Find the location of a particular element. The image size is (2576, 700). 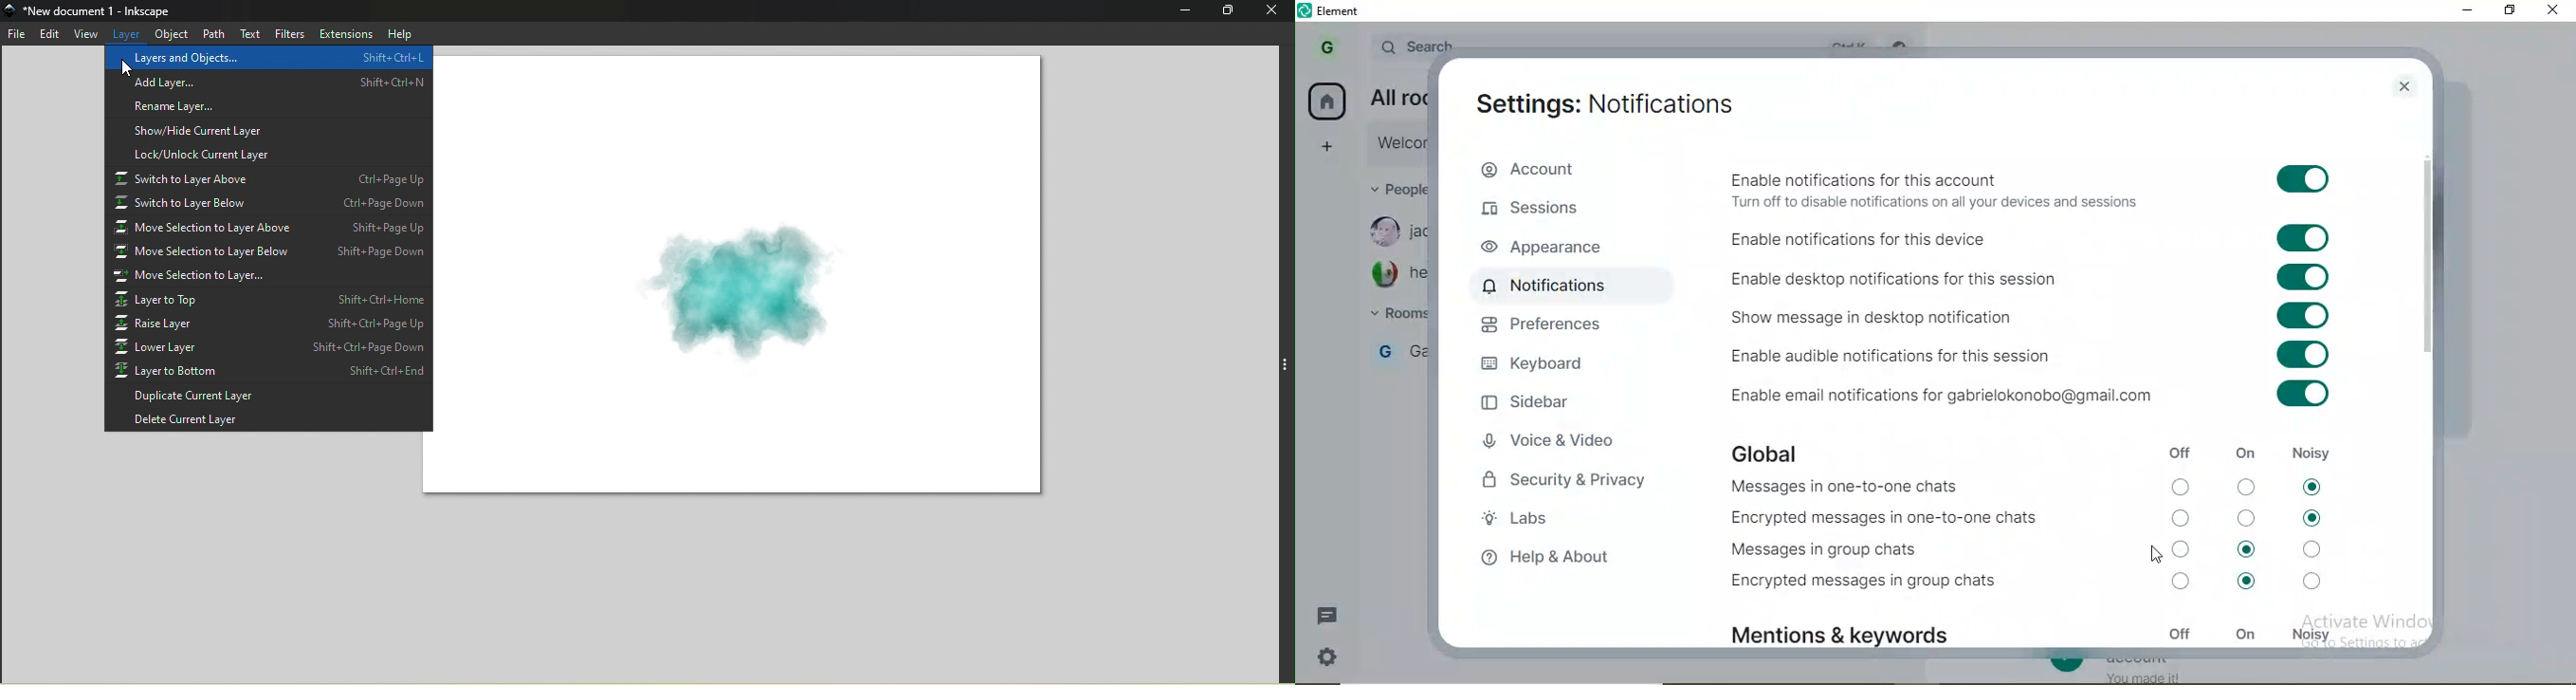

Layer is located at coordinates (127, 32).